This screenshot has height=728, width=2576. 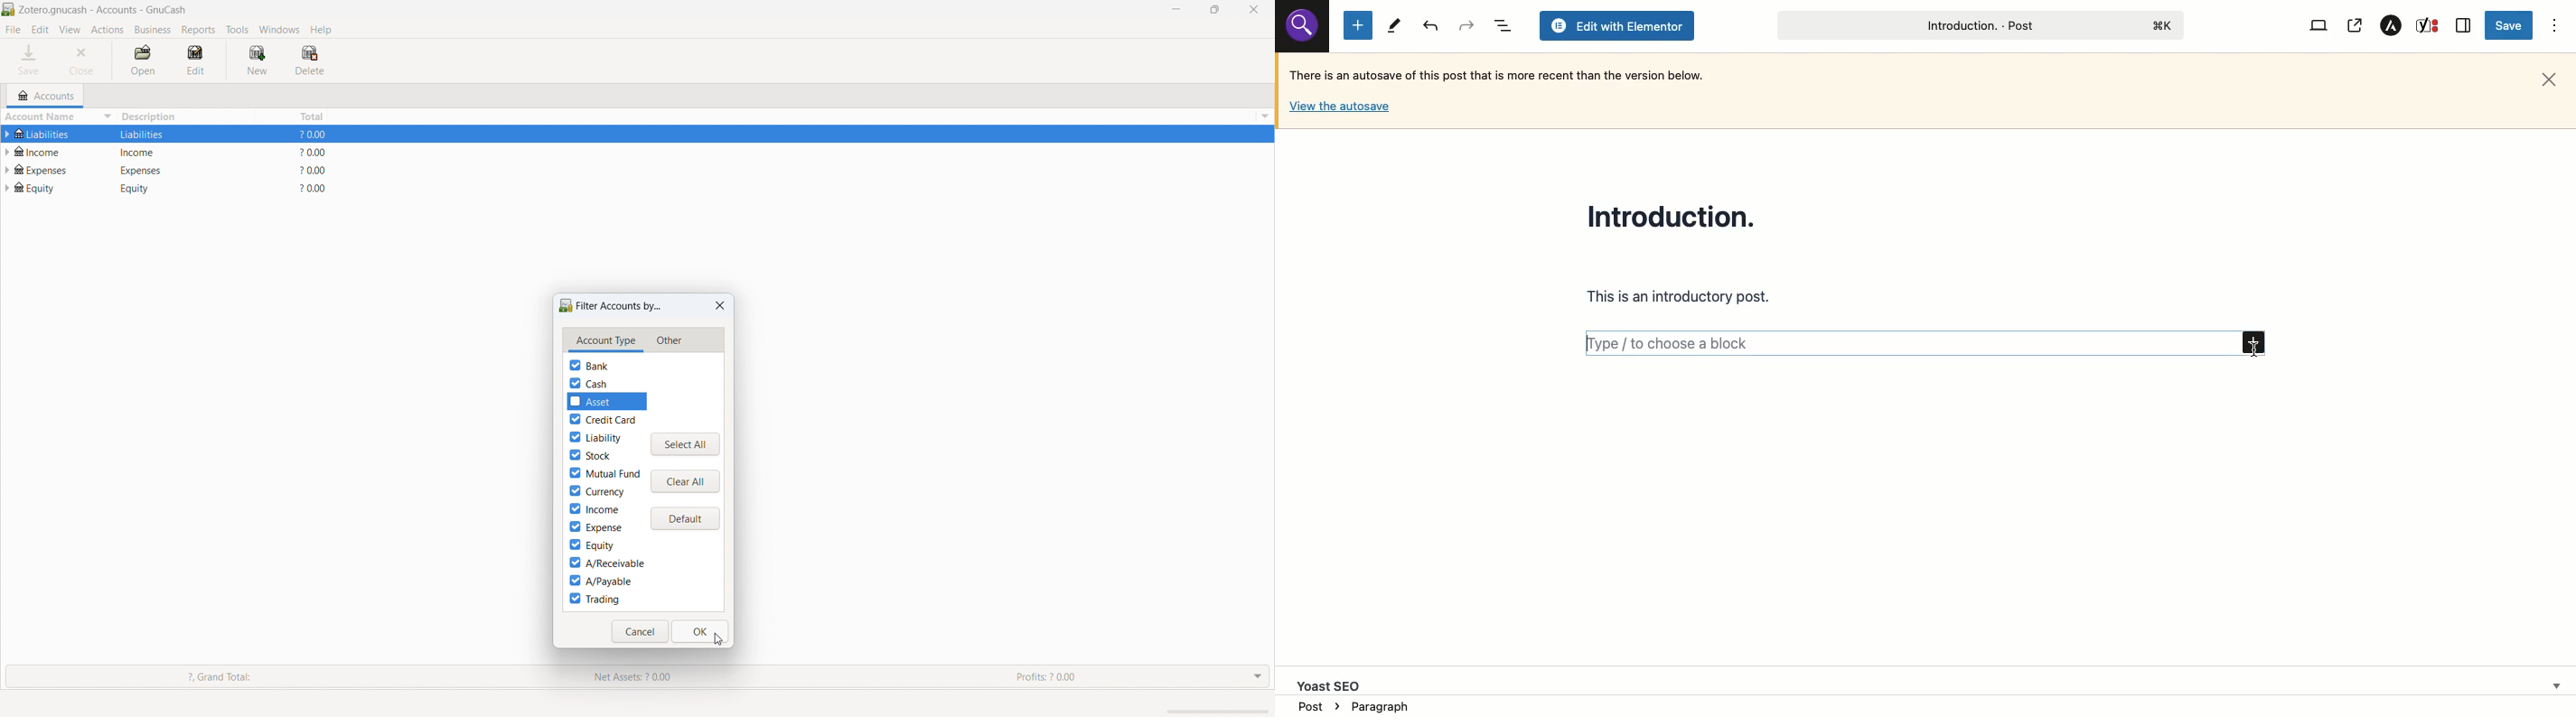 I want to click on liability, so click(x=595, y=437).